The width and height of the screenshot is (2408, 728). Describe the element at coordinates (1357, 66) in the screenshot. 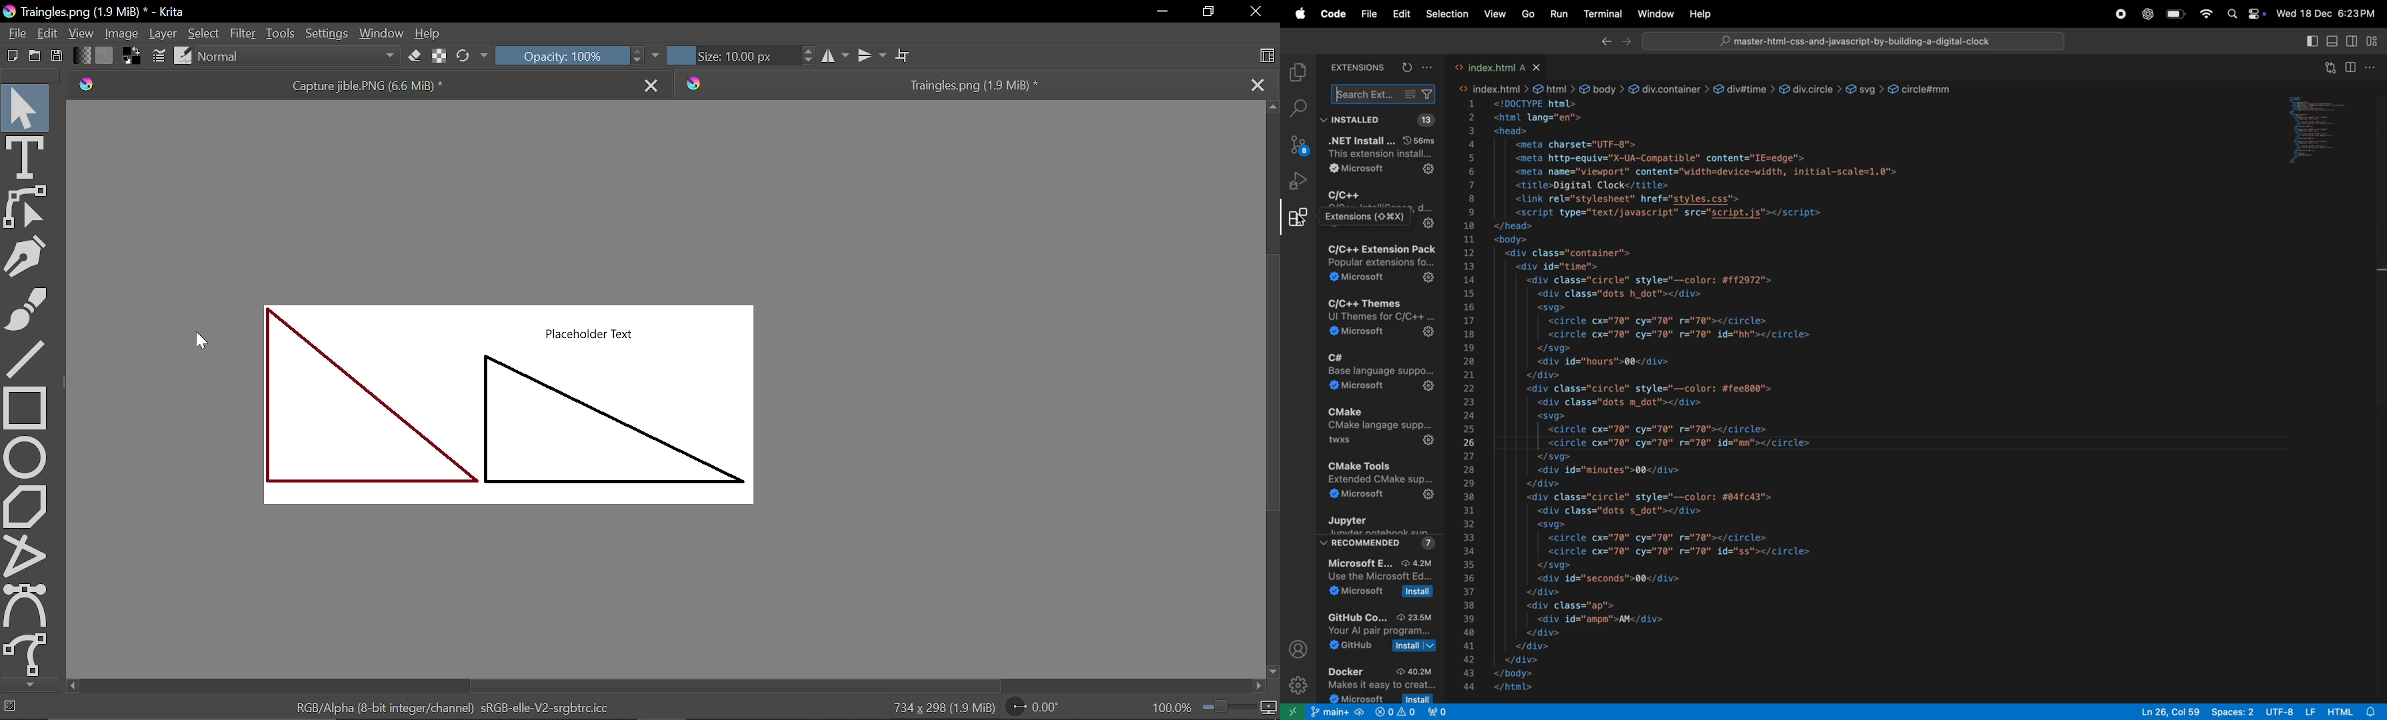

I see `extensions` at that location.